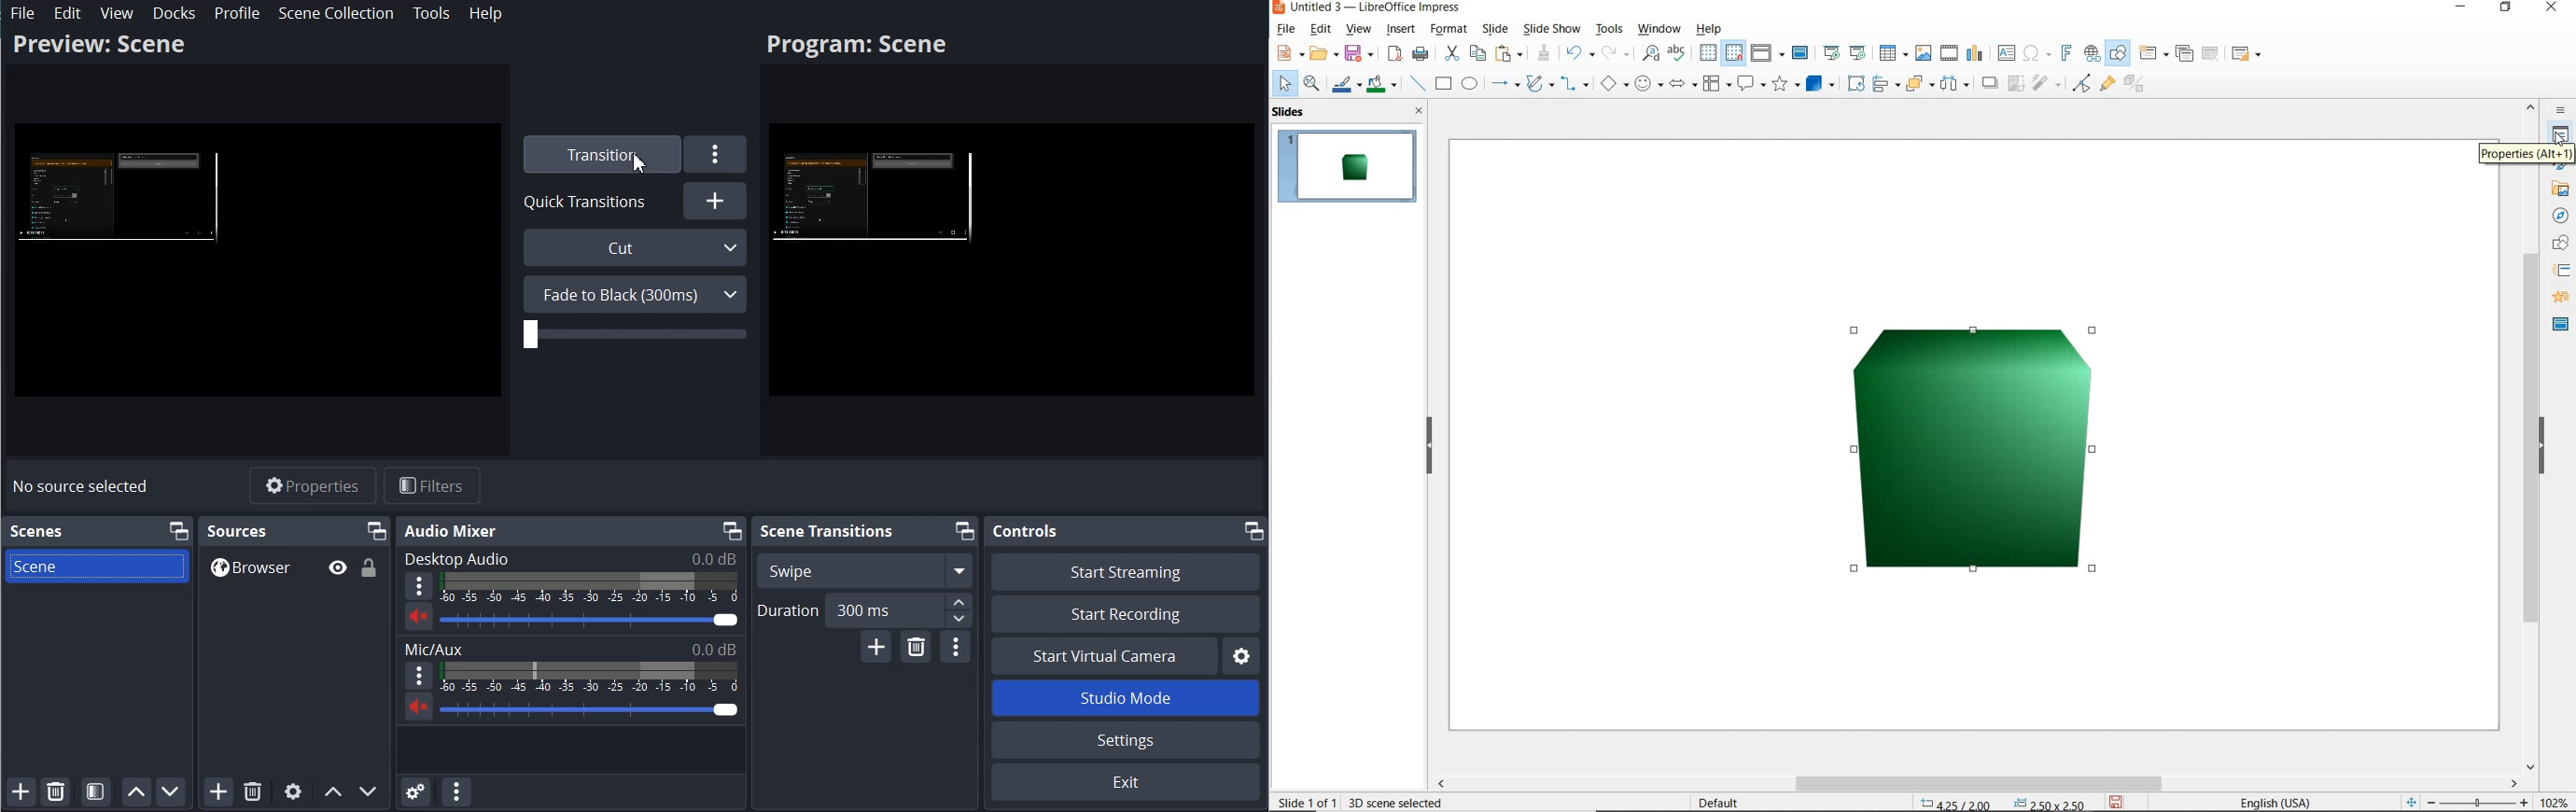 This screenshot has width=2576, height=812. I want to click on spelling, so click(1681, 53).